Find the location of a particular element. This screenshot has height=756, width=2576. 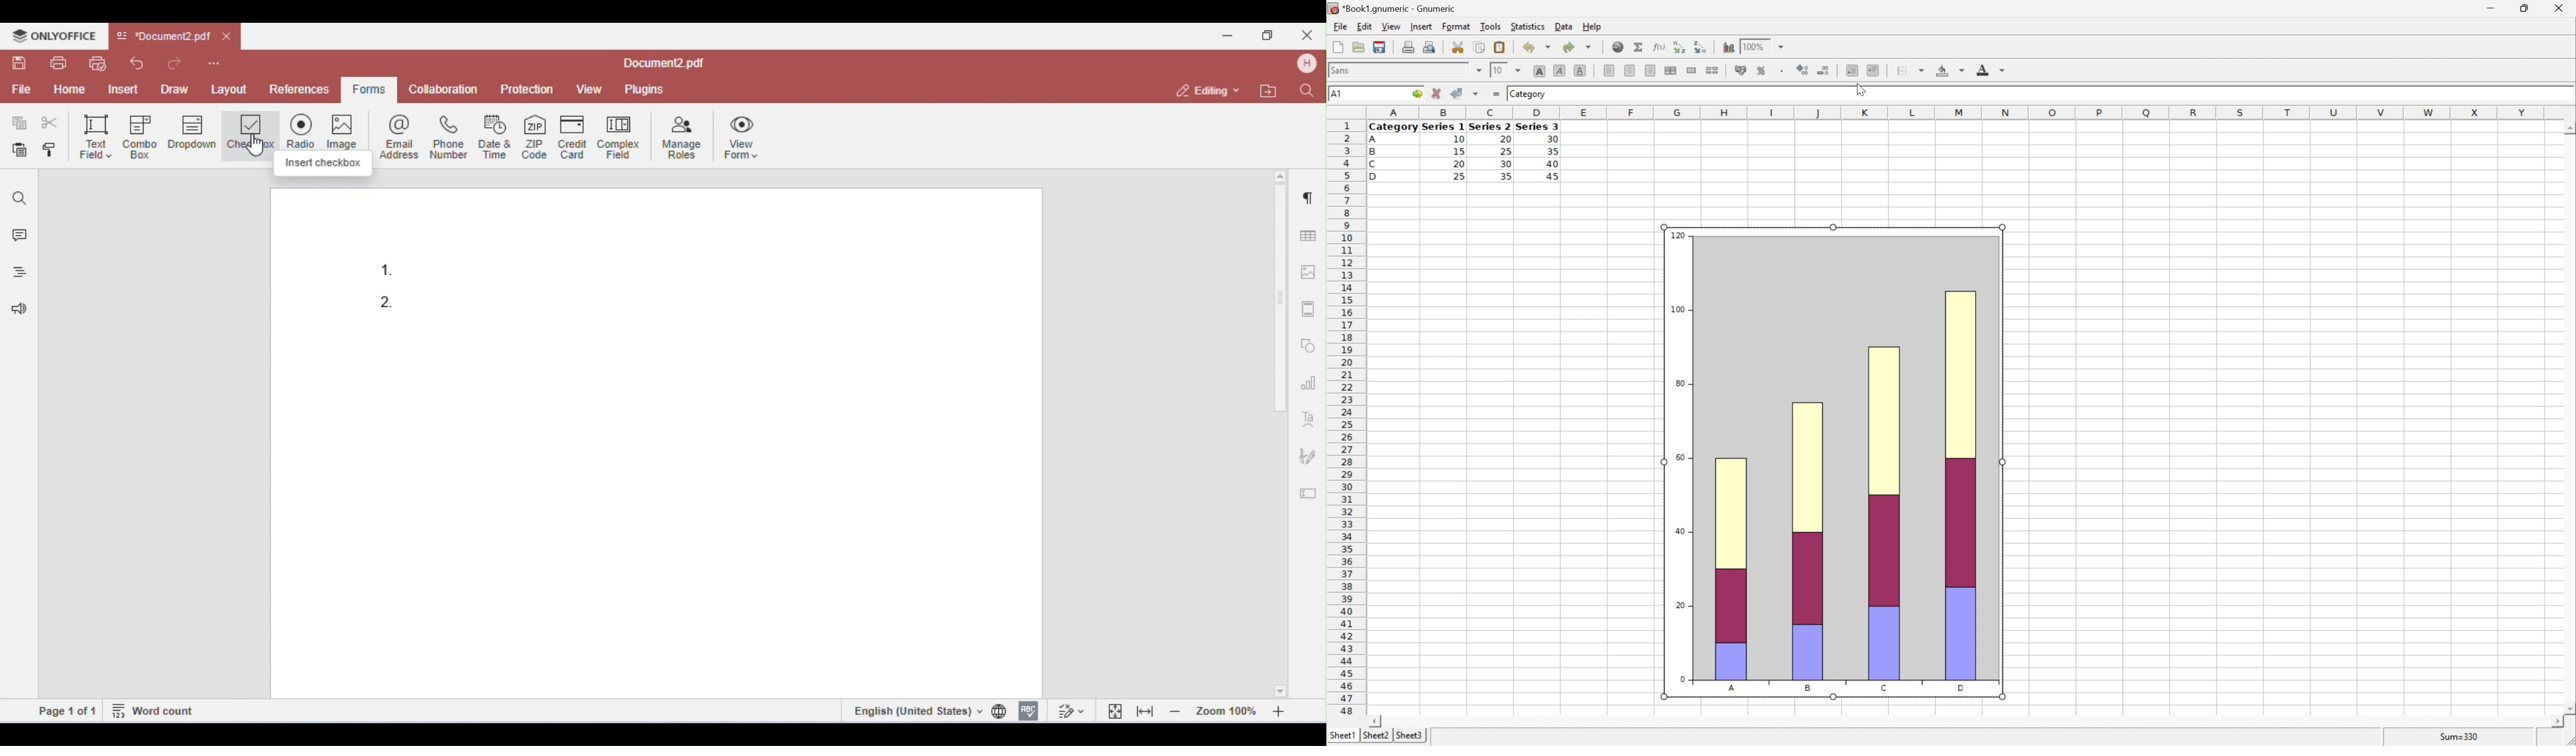

Sheet1 is located at coordinates (1342, 736).